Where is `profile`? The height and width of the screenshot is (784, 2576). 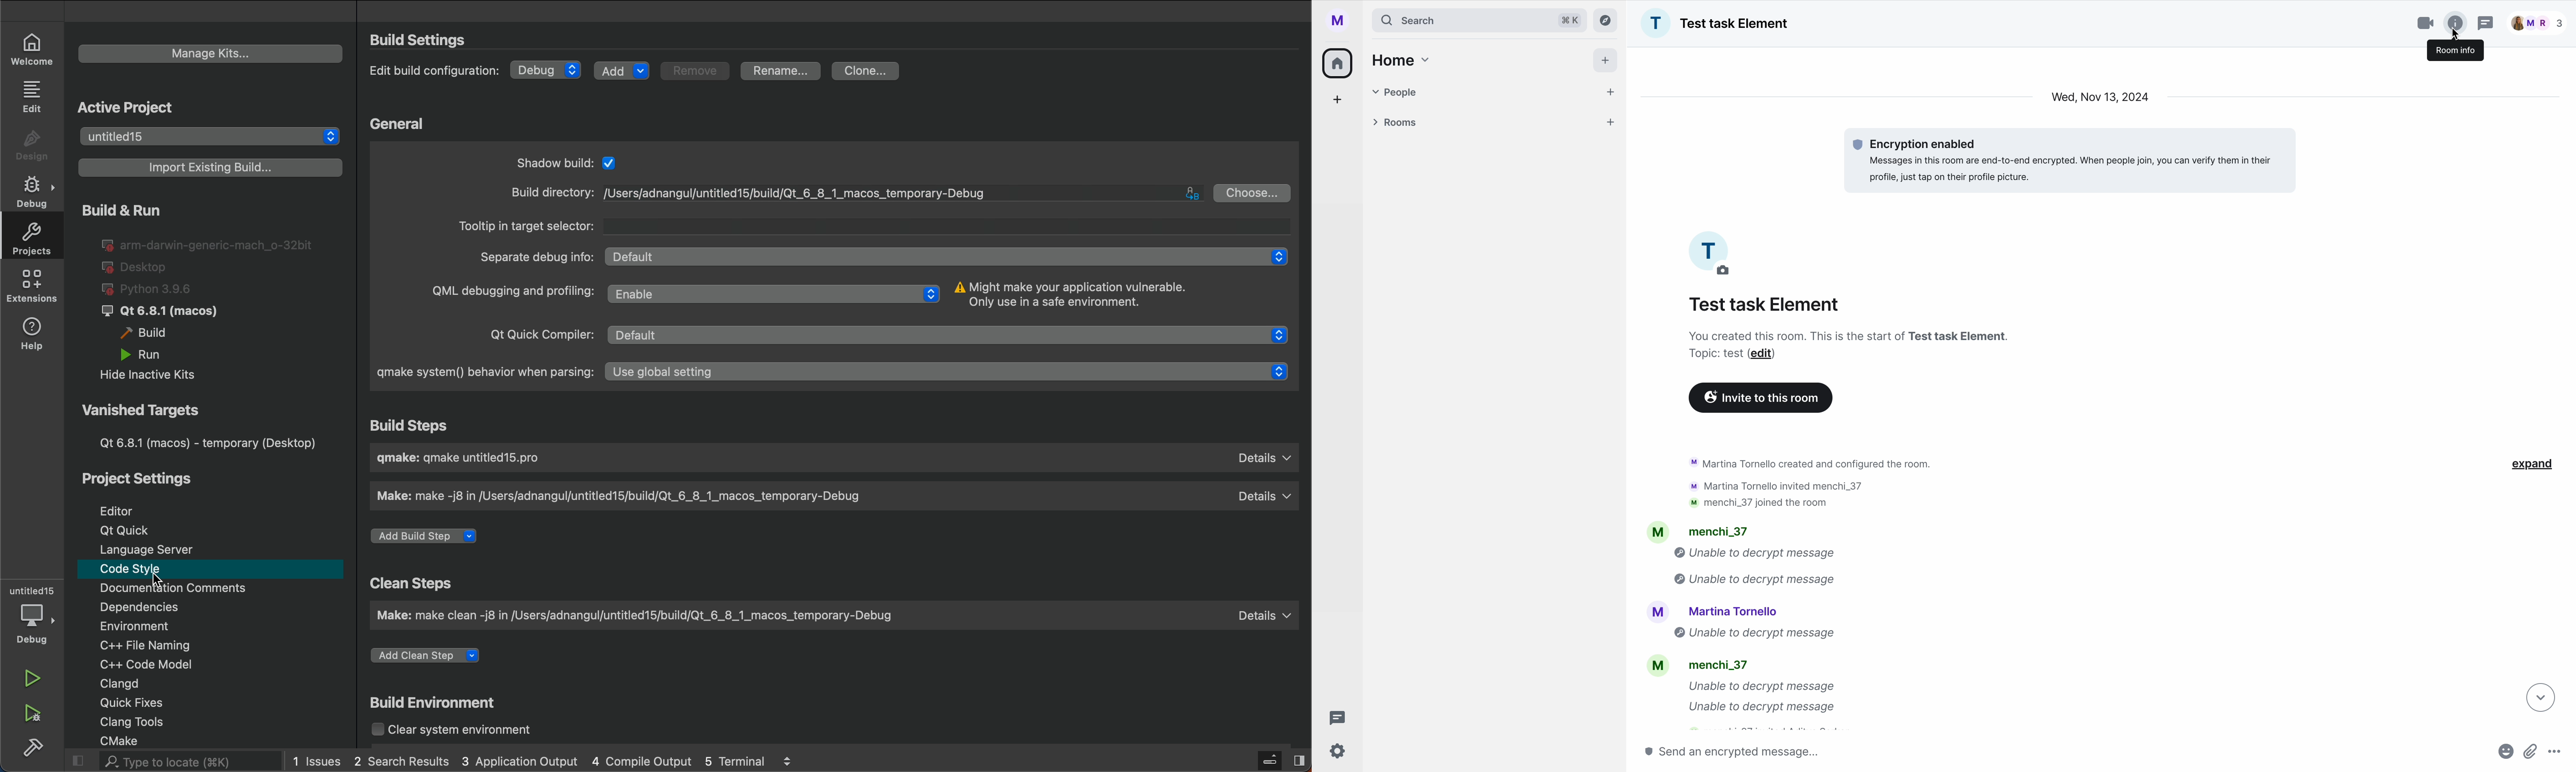 profile is located at coordinates (1335, 19).